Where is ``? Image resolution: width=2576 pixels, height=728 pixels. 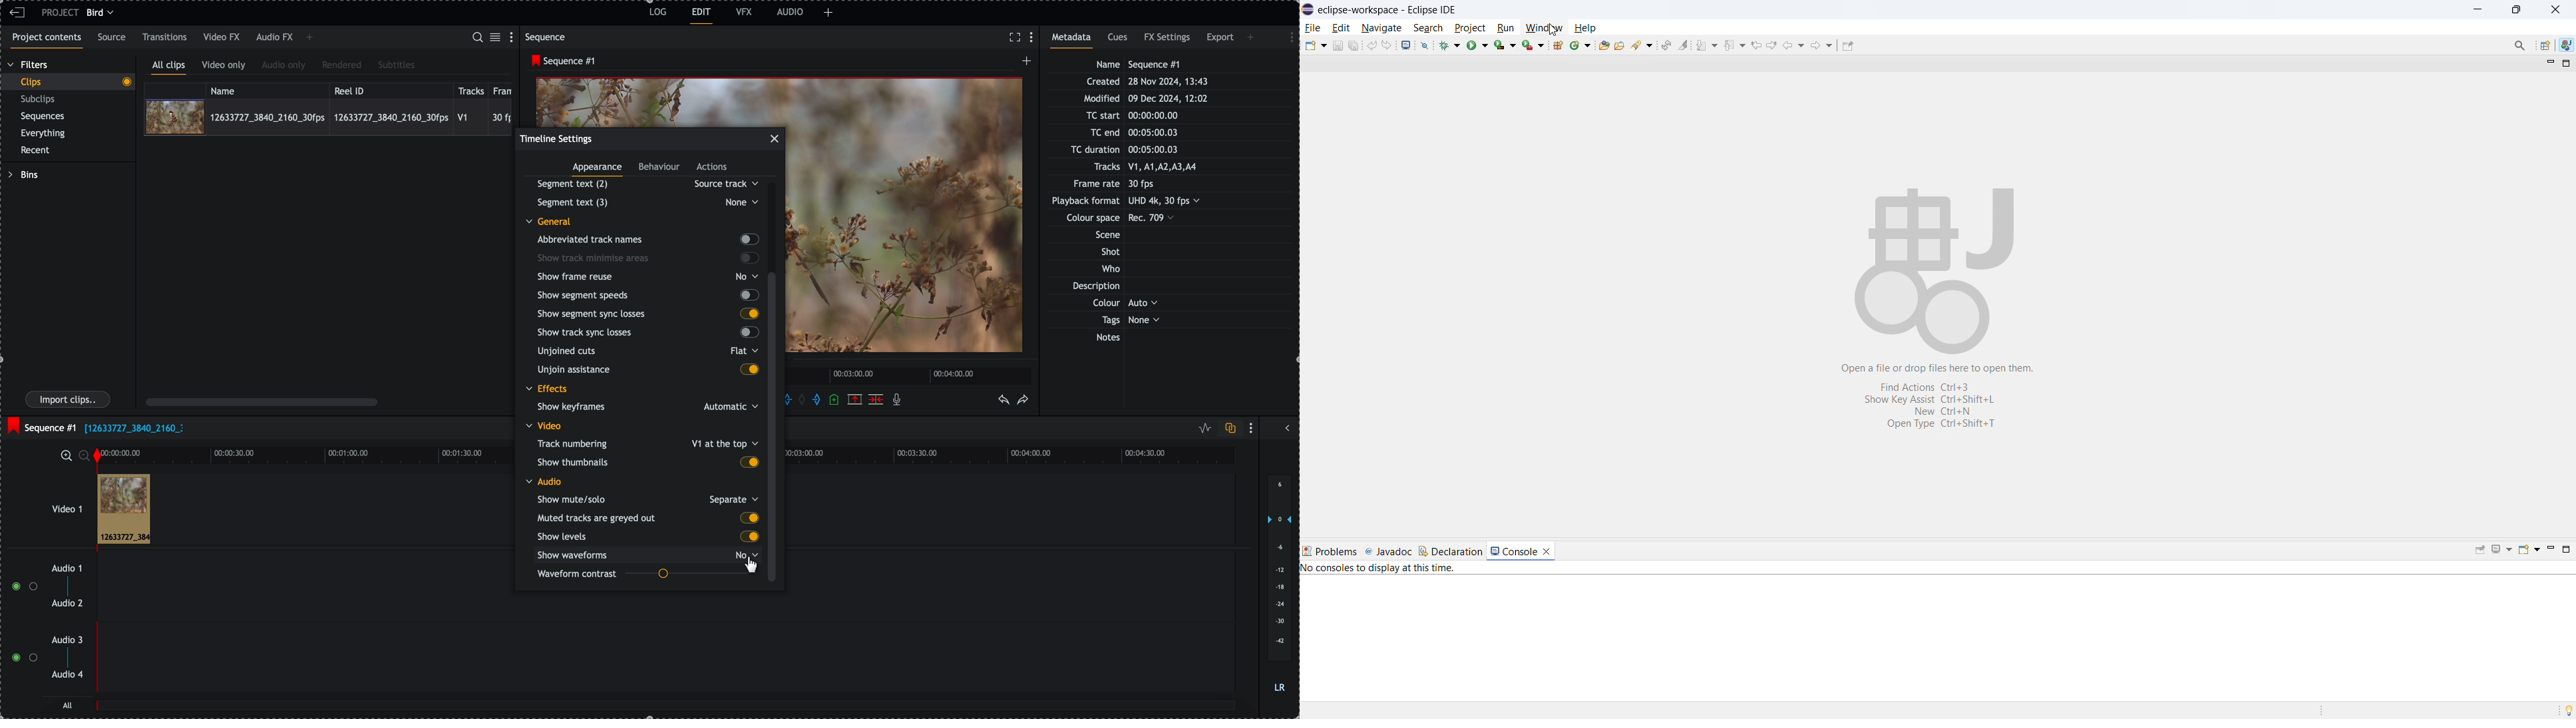
 is located at coordinates (41, 134).